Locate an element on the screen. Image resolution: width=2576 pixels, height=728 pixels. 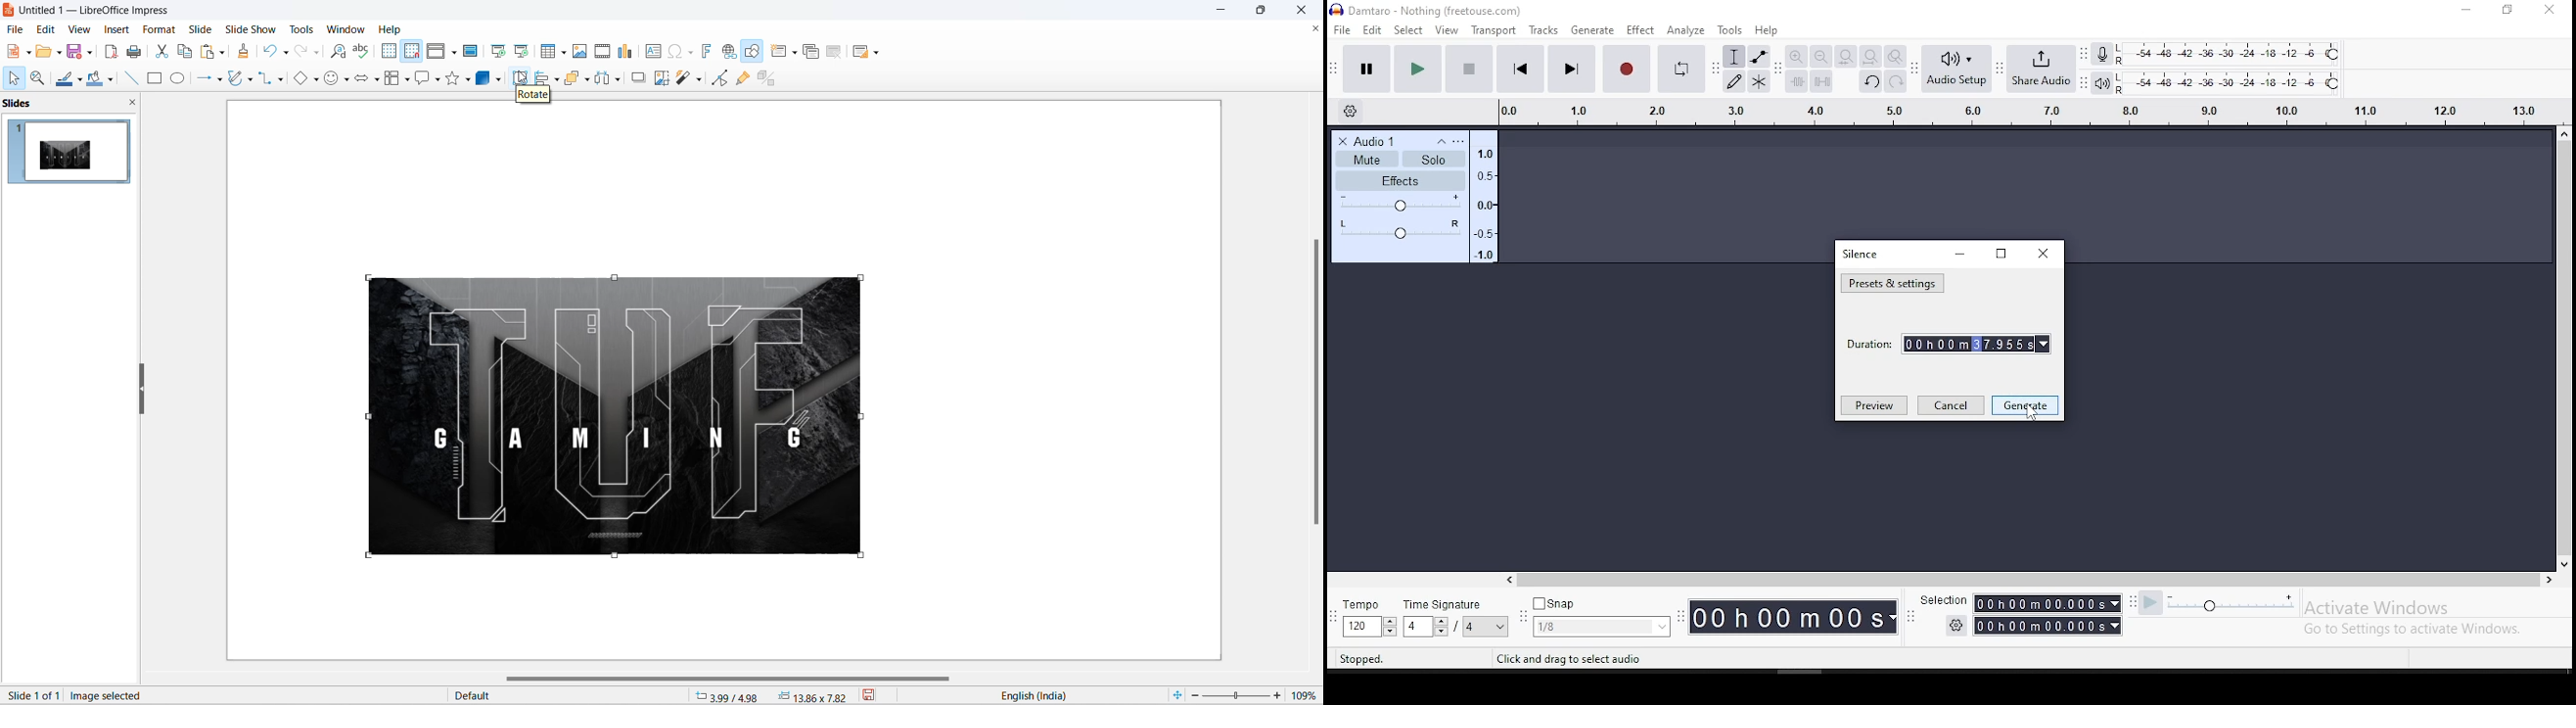
play is located at coordinates (1418, 69).